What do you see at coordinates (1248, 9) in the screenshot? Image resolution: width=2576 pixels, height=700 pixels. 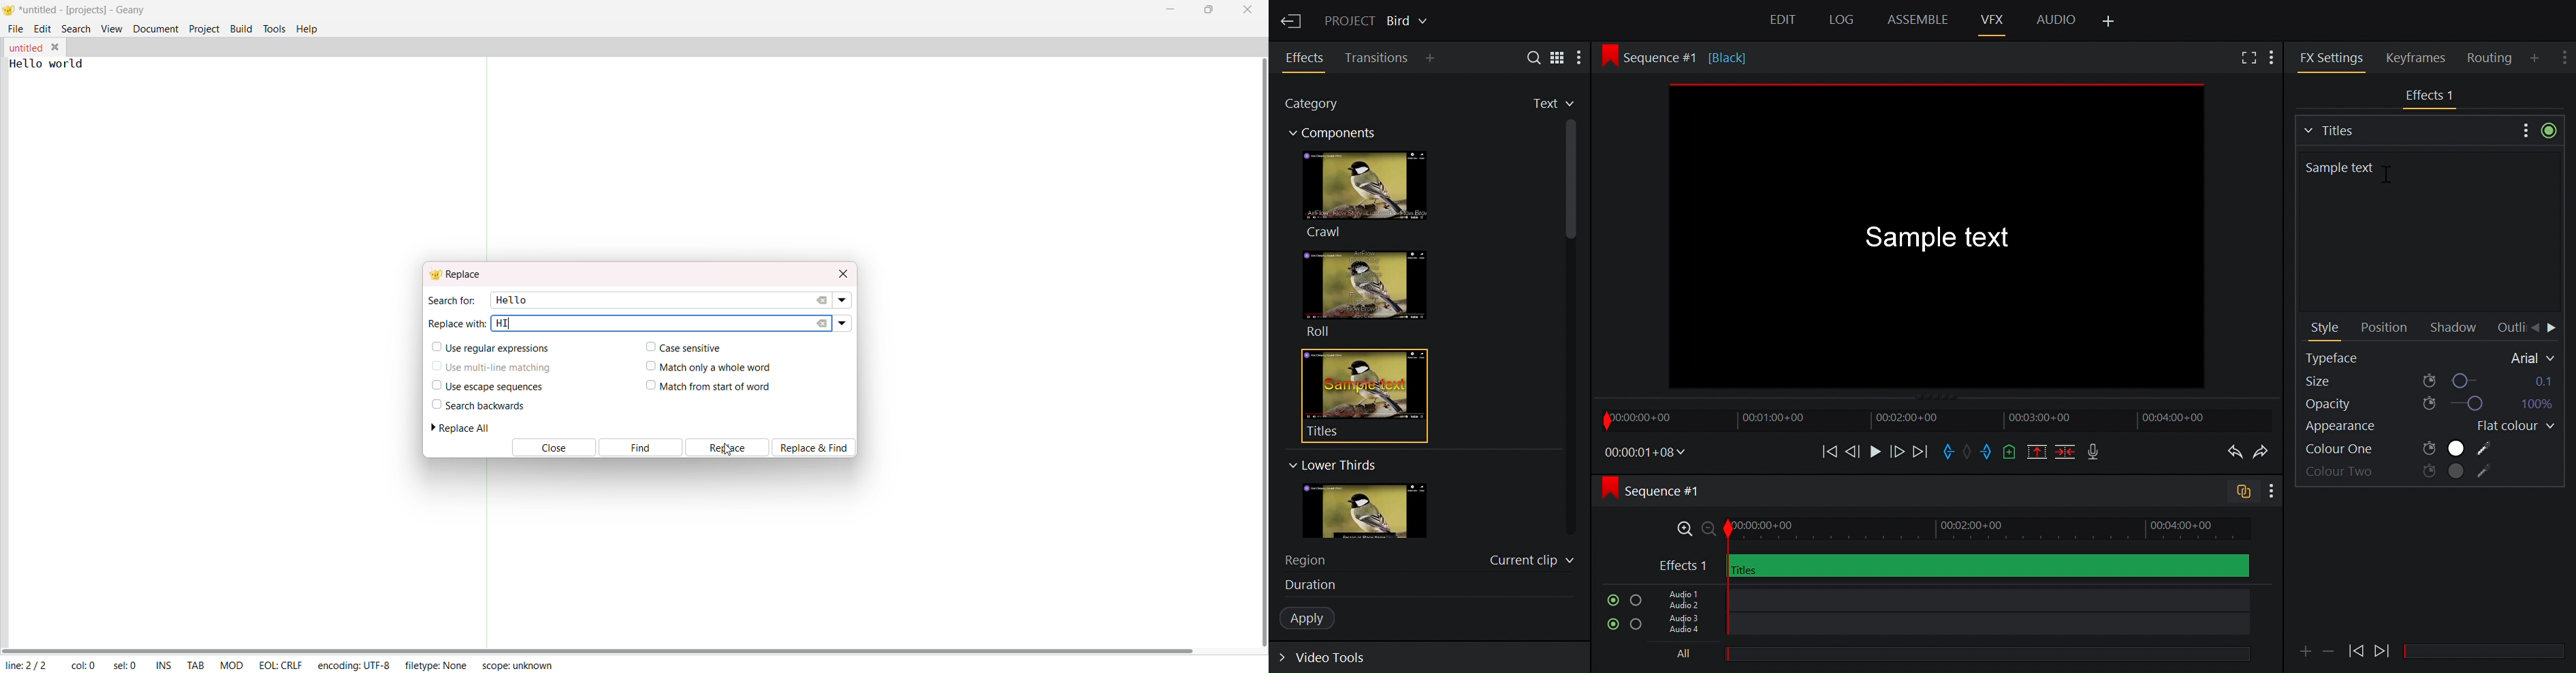 I see `close` at bounding box center [1248, 9].